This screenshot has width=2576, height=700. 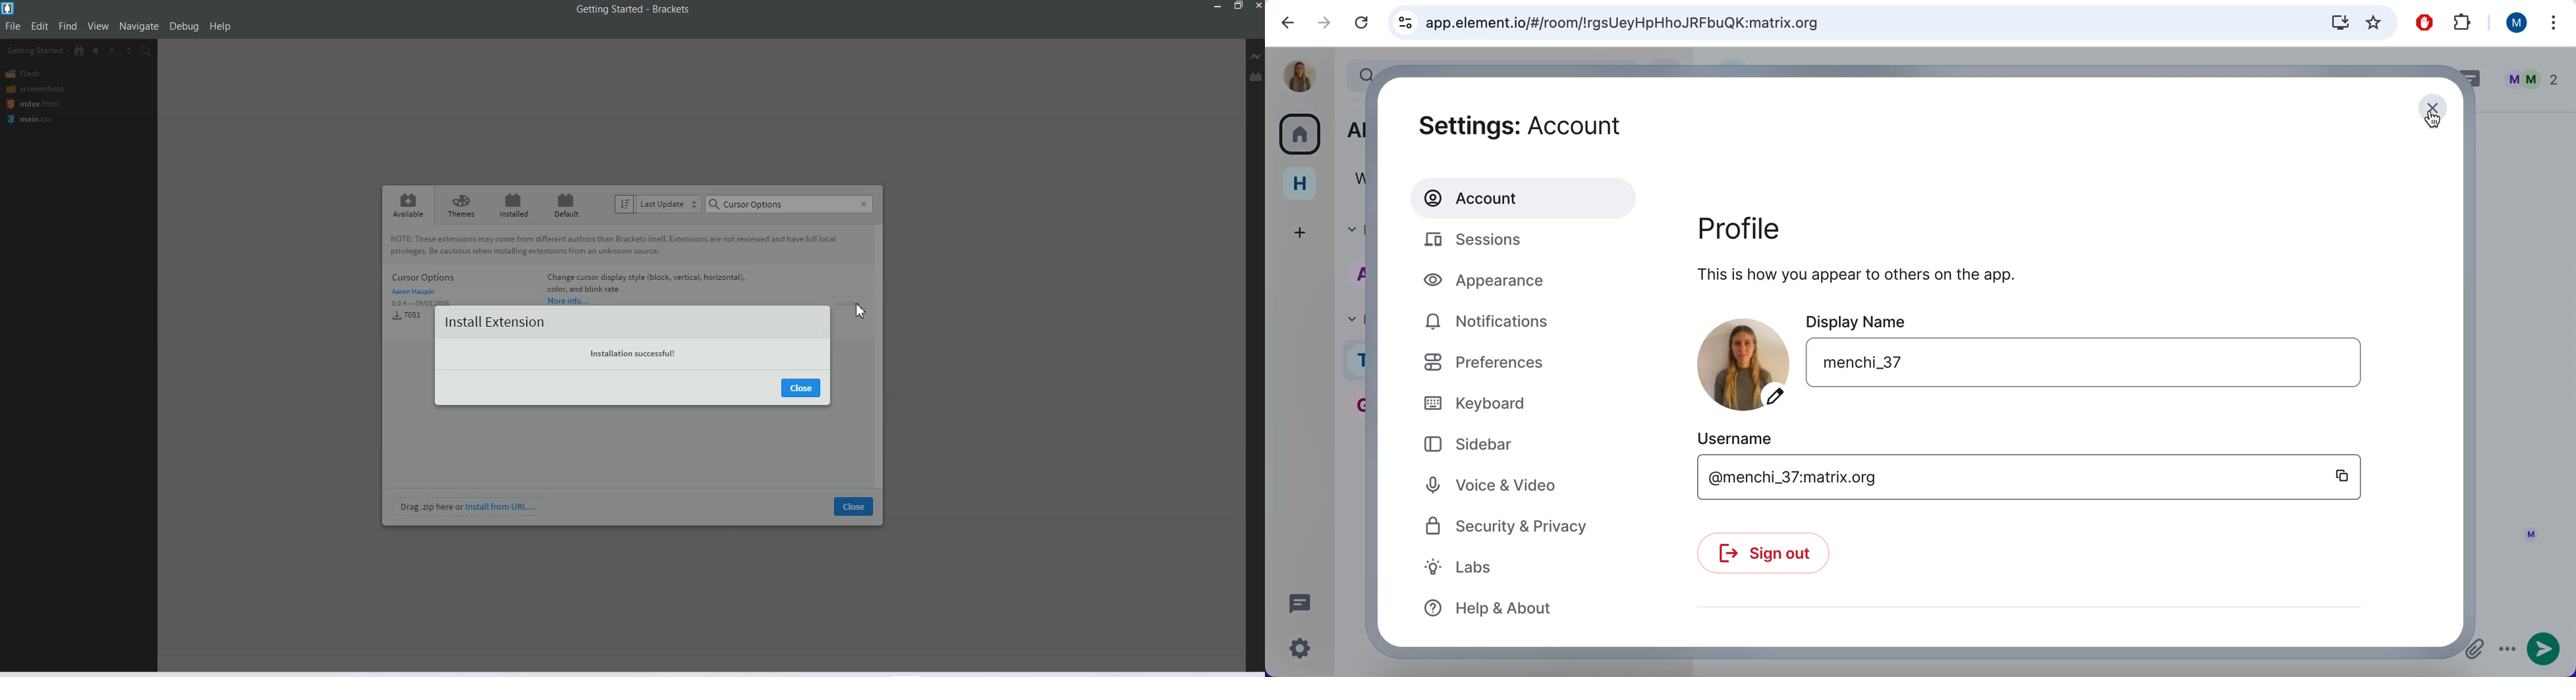 What do you see at coordinates (2553, 22) in the screenshot?
I see `more options` at bounding box center [2553, 22].